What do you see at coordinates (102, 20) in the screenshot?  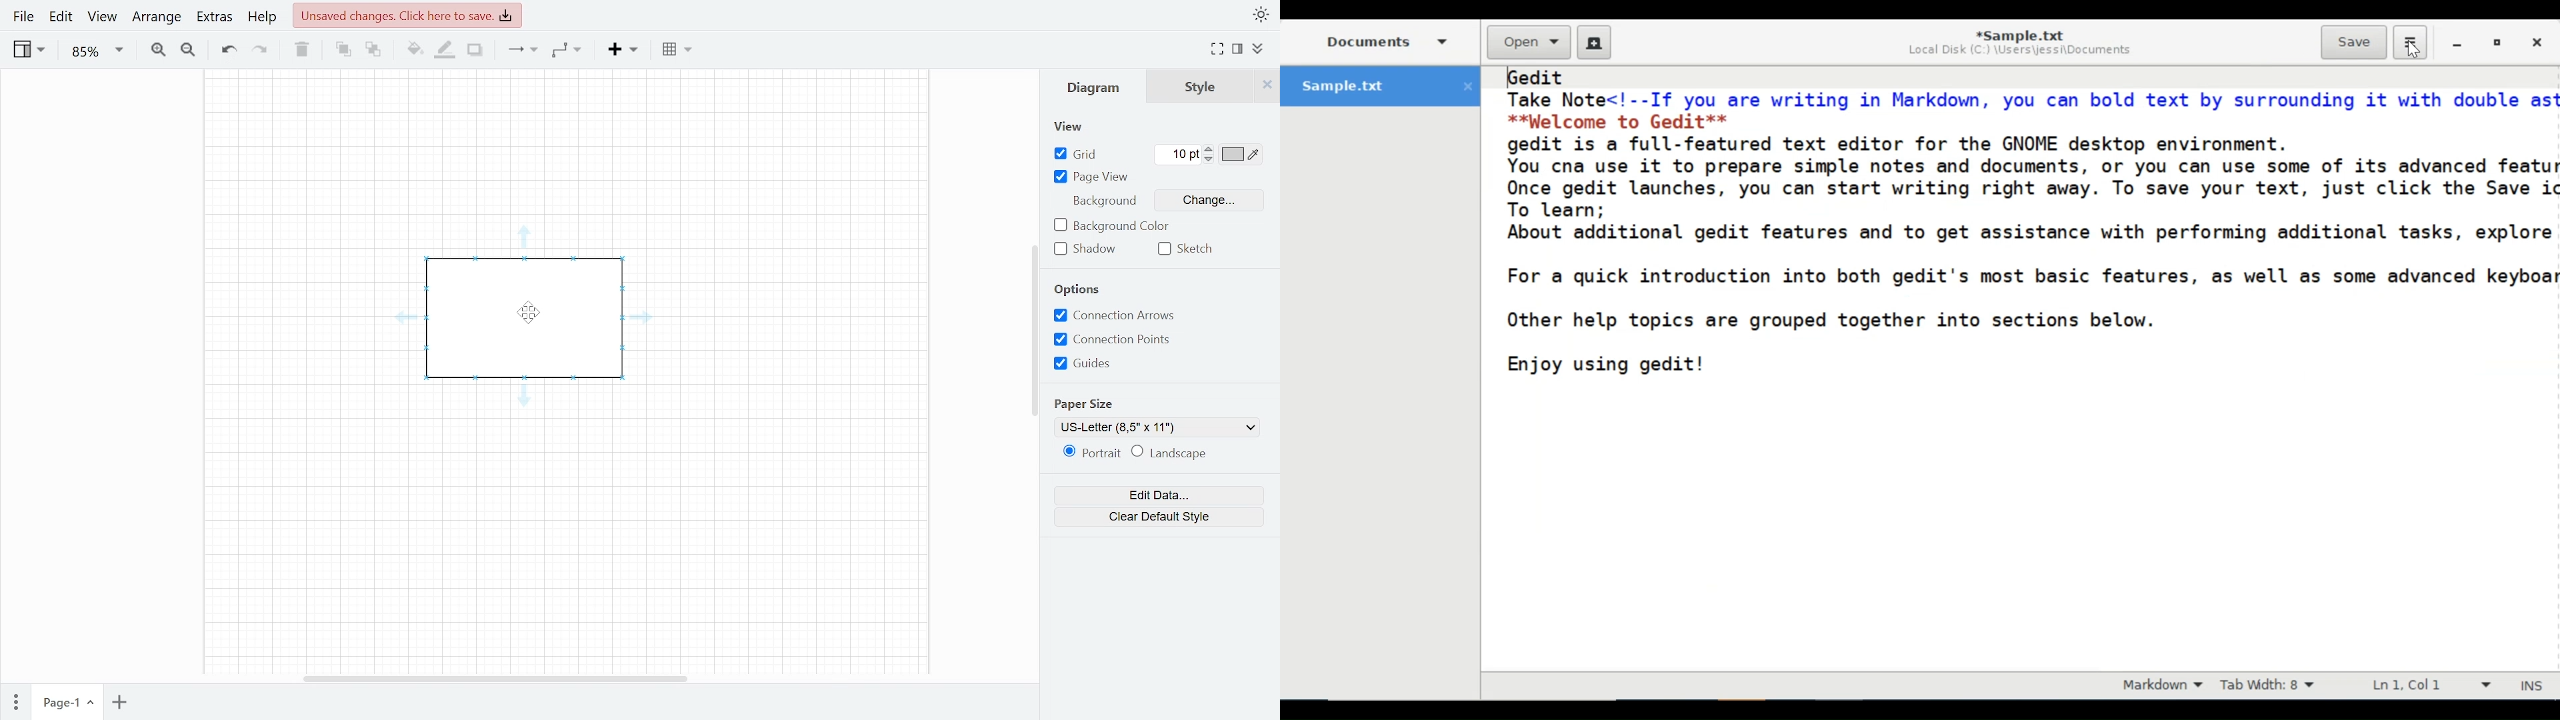 I see `View` at bounding box center [102, 20].